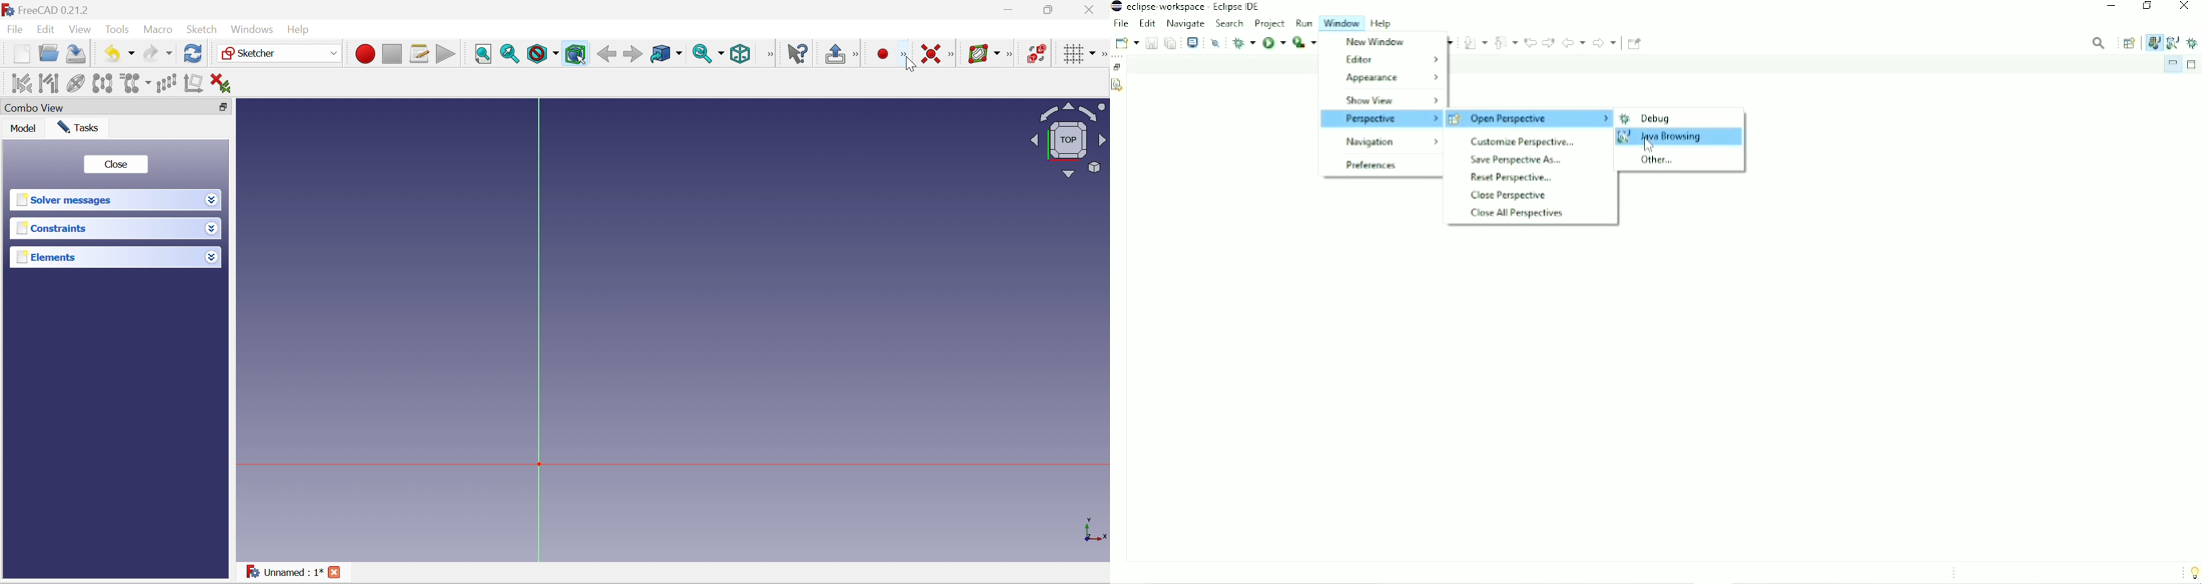 The width and height of the screenshot is (2212, 588). What do you see at coordinates (984, 54) in the screenshot?
I see `Show/hide B-spline information layer` at bounding box center [984, 54].